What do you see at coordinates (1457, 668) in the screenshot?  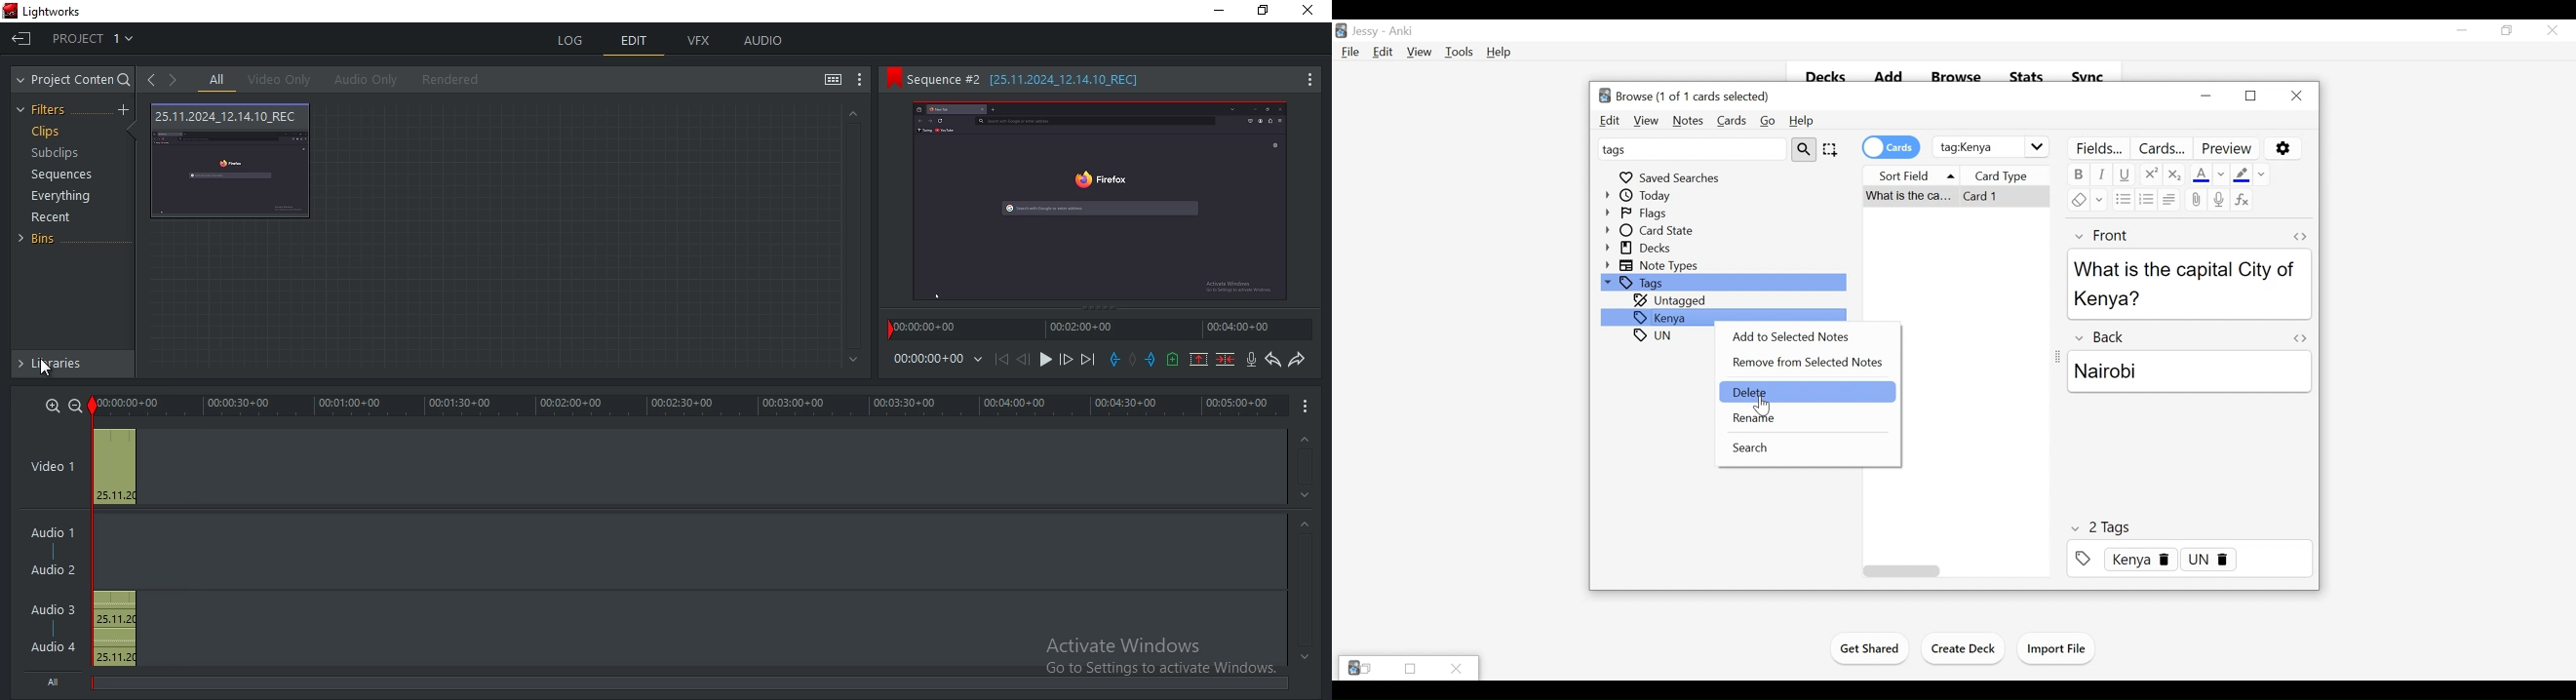 I see `Close` at bounding box center [1457, 668].